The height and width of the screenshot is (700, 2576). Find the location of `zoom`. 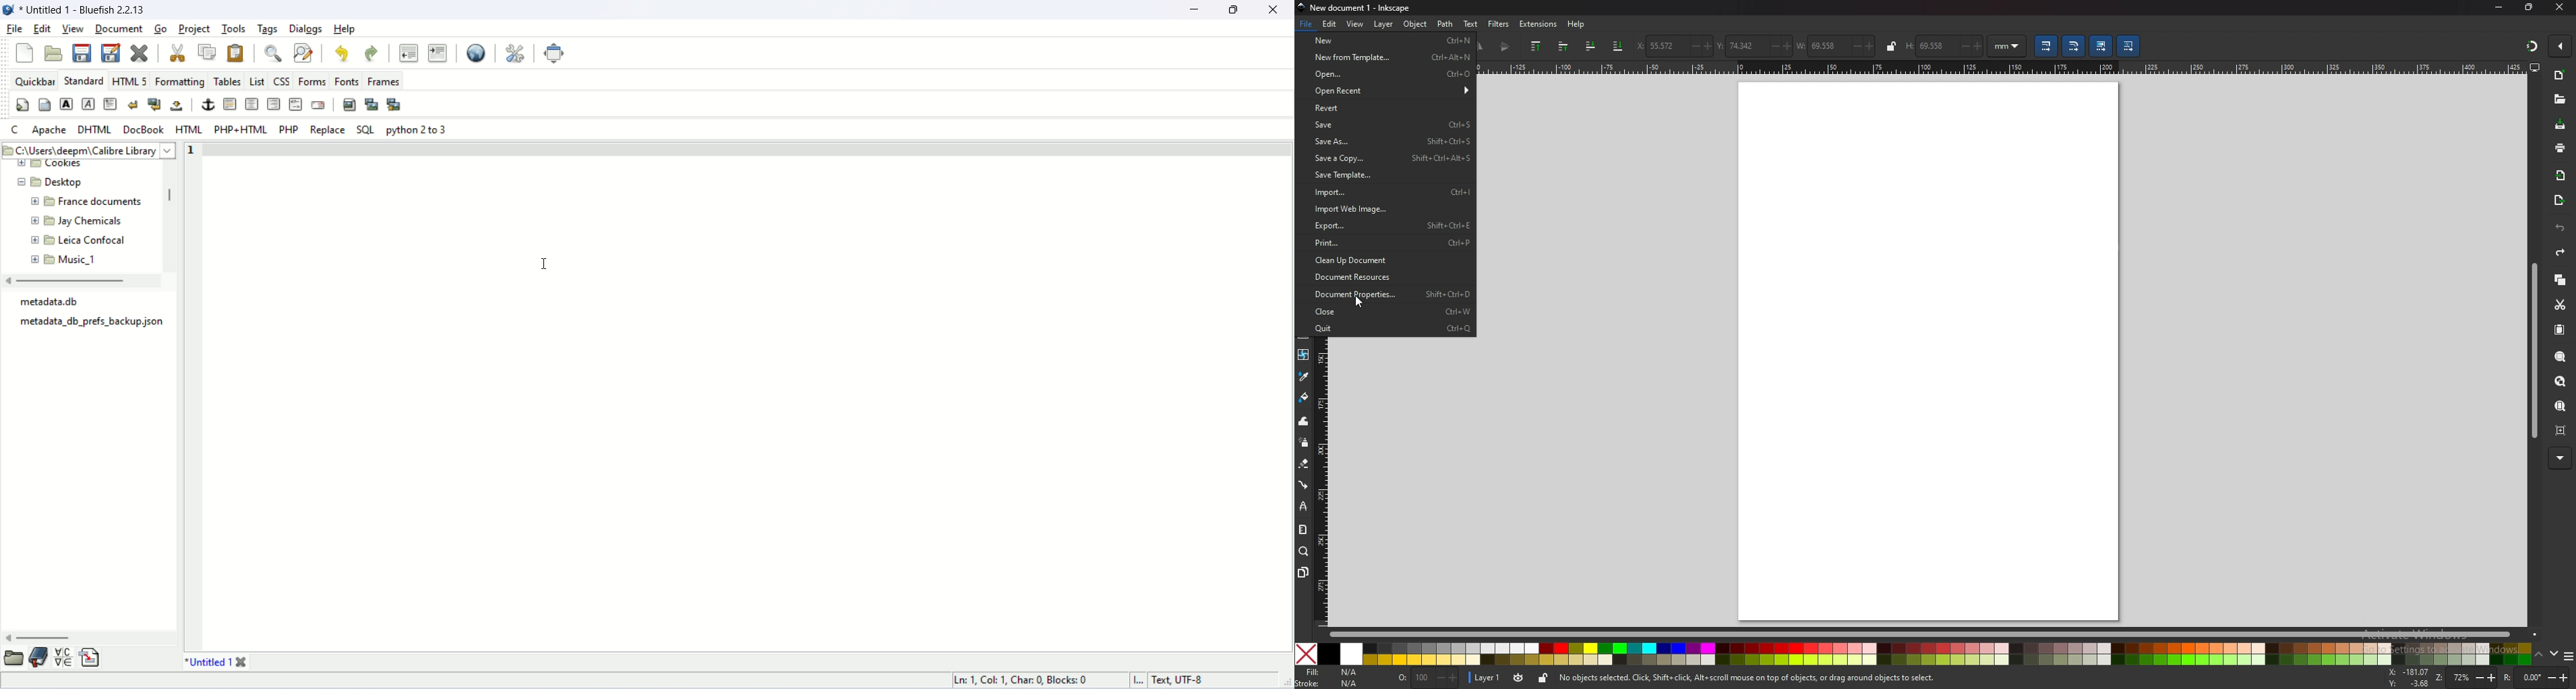

zoom is located at coordinates (2450, 679).